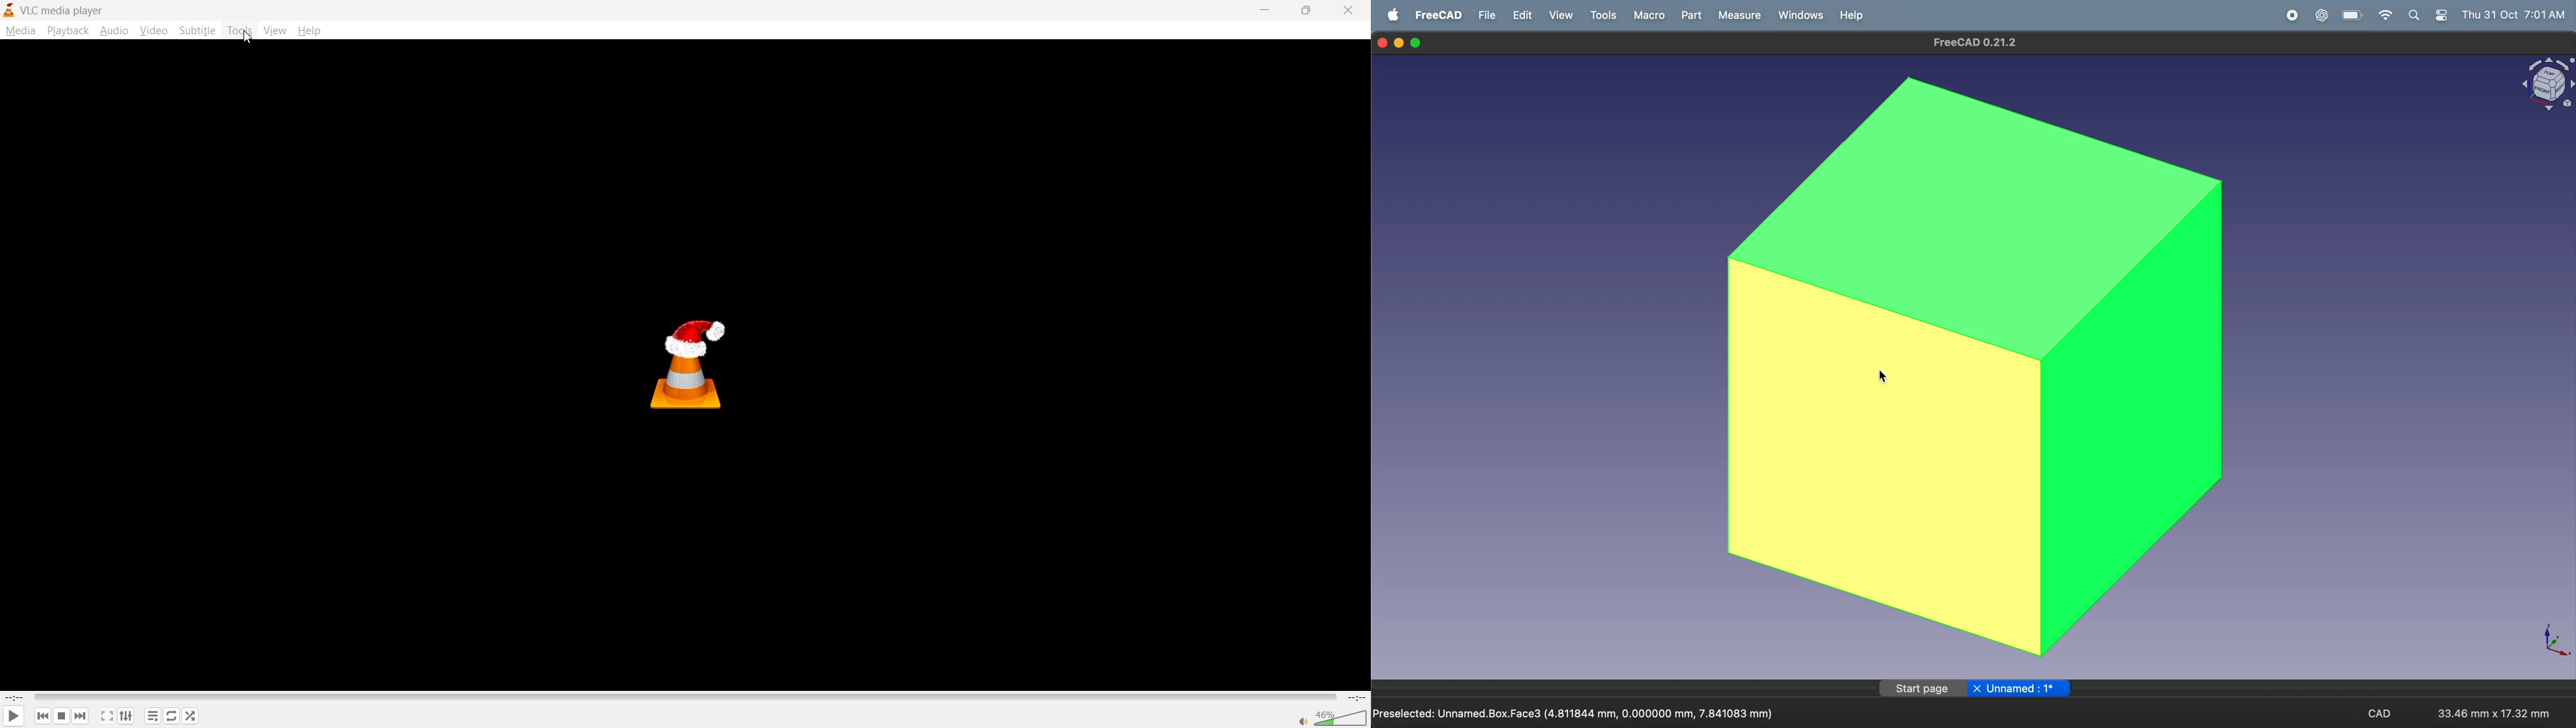  I want to click on view, so click(1564, 16).